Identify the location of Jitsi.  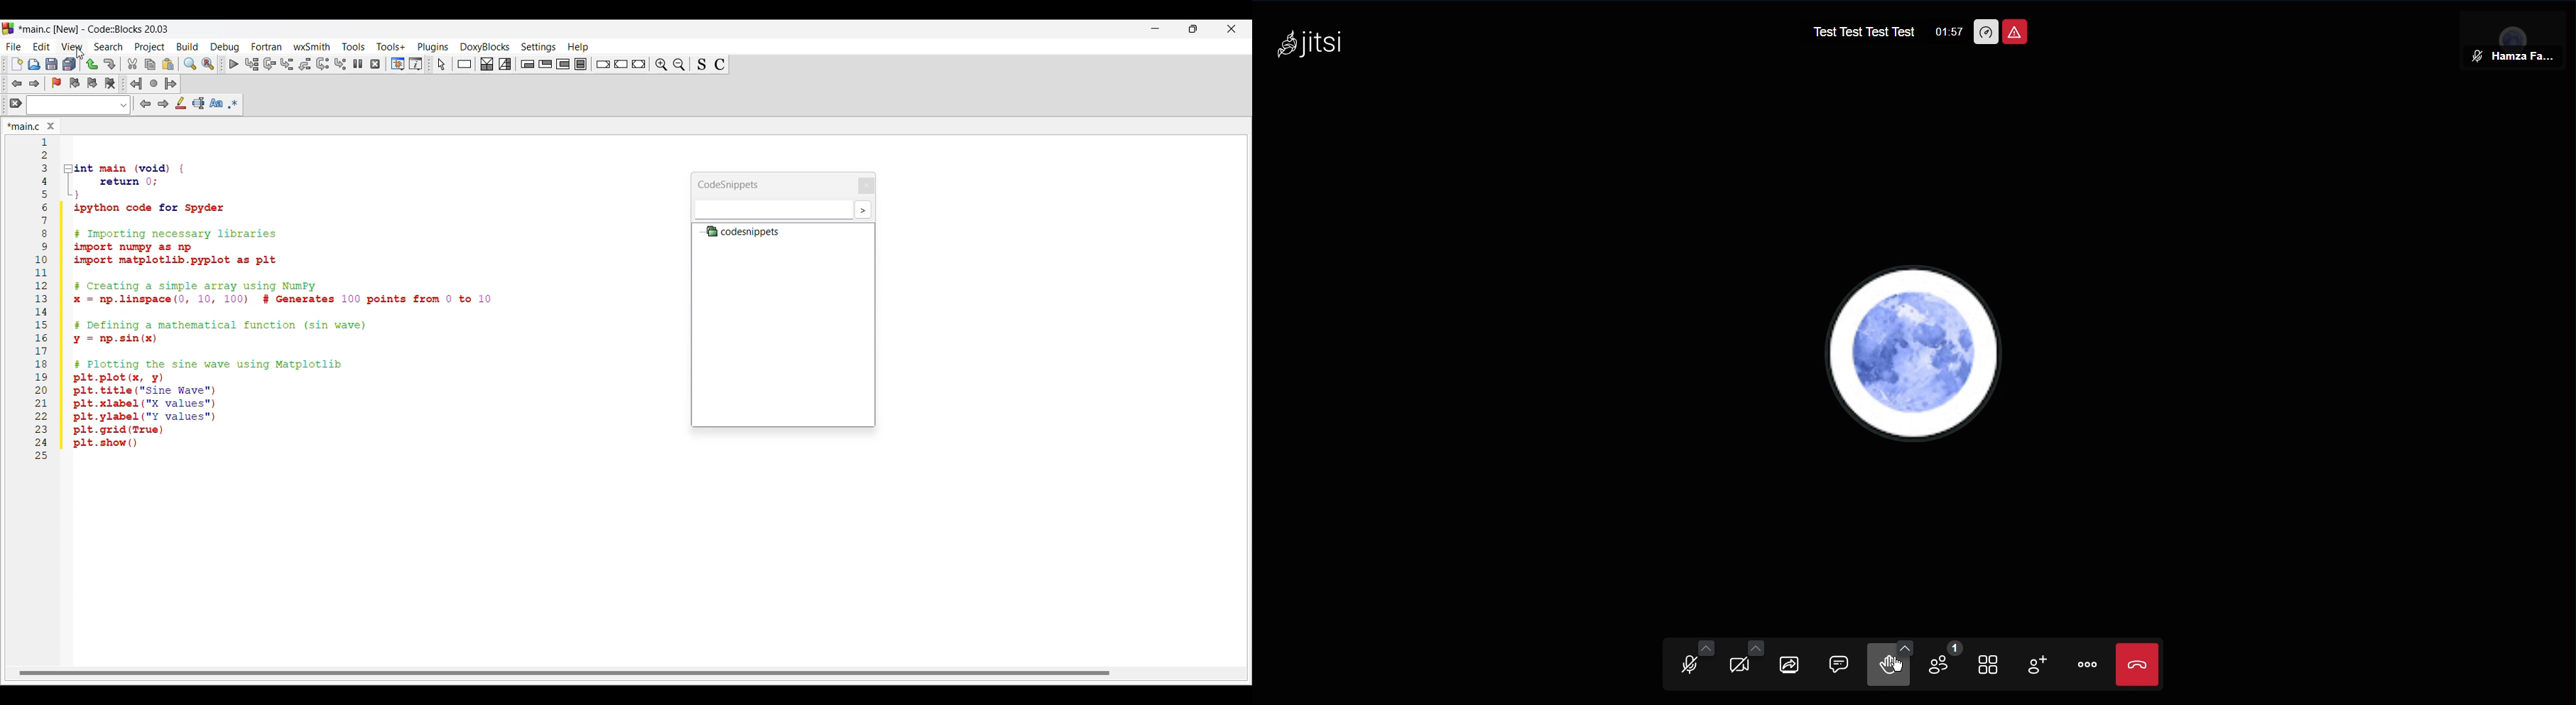
(1308, 41).